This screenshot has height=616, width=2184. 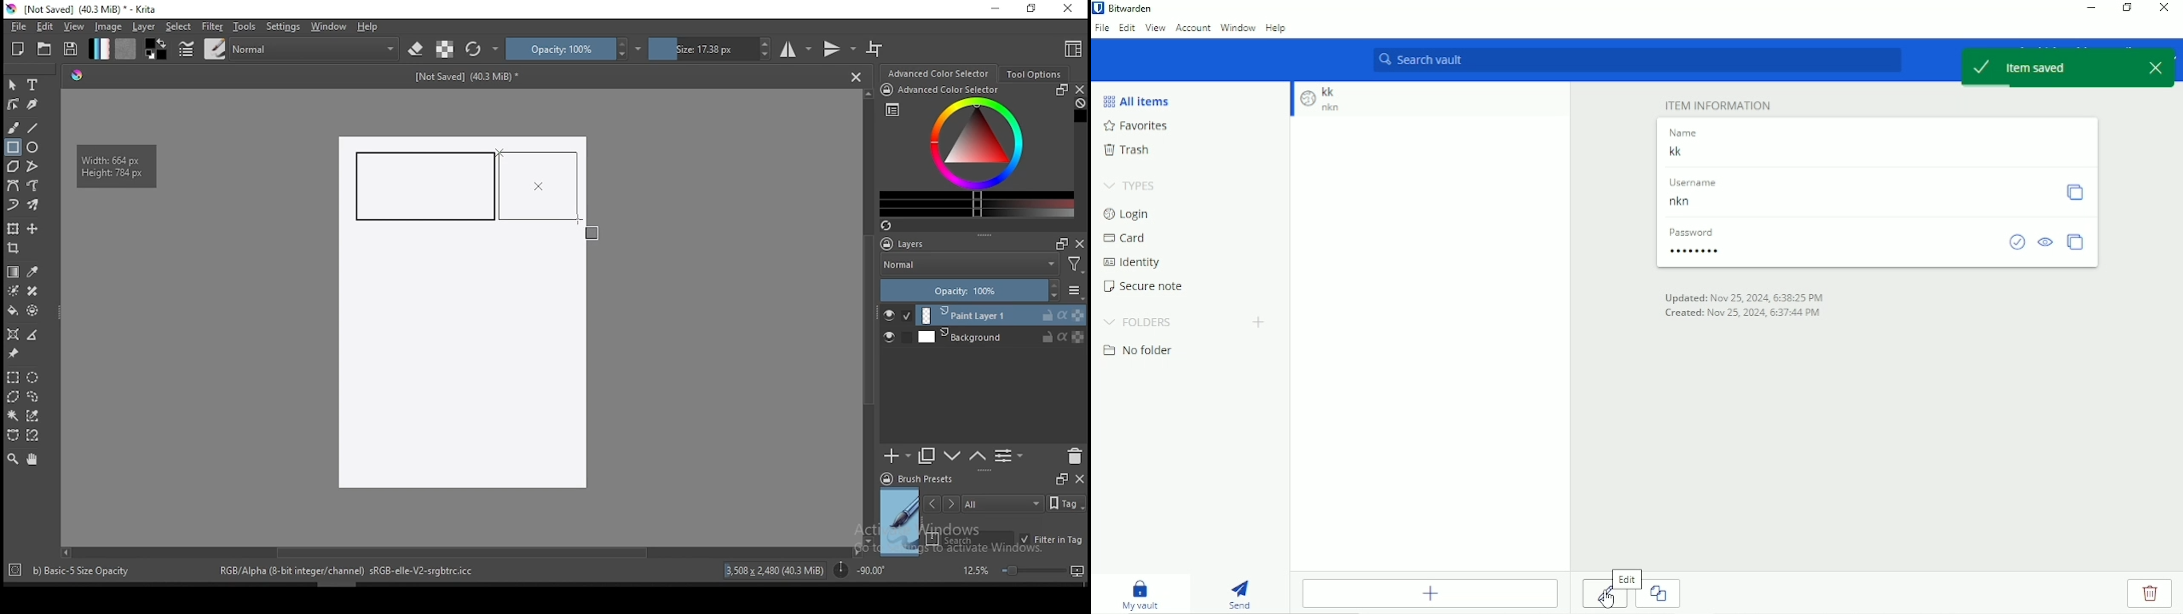 I want to click on  close window, so click(x=1070, y=9).